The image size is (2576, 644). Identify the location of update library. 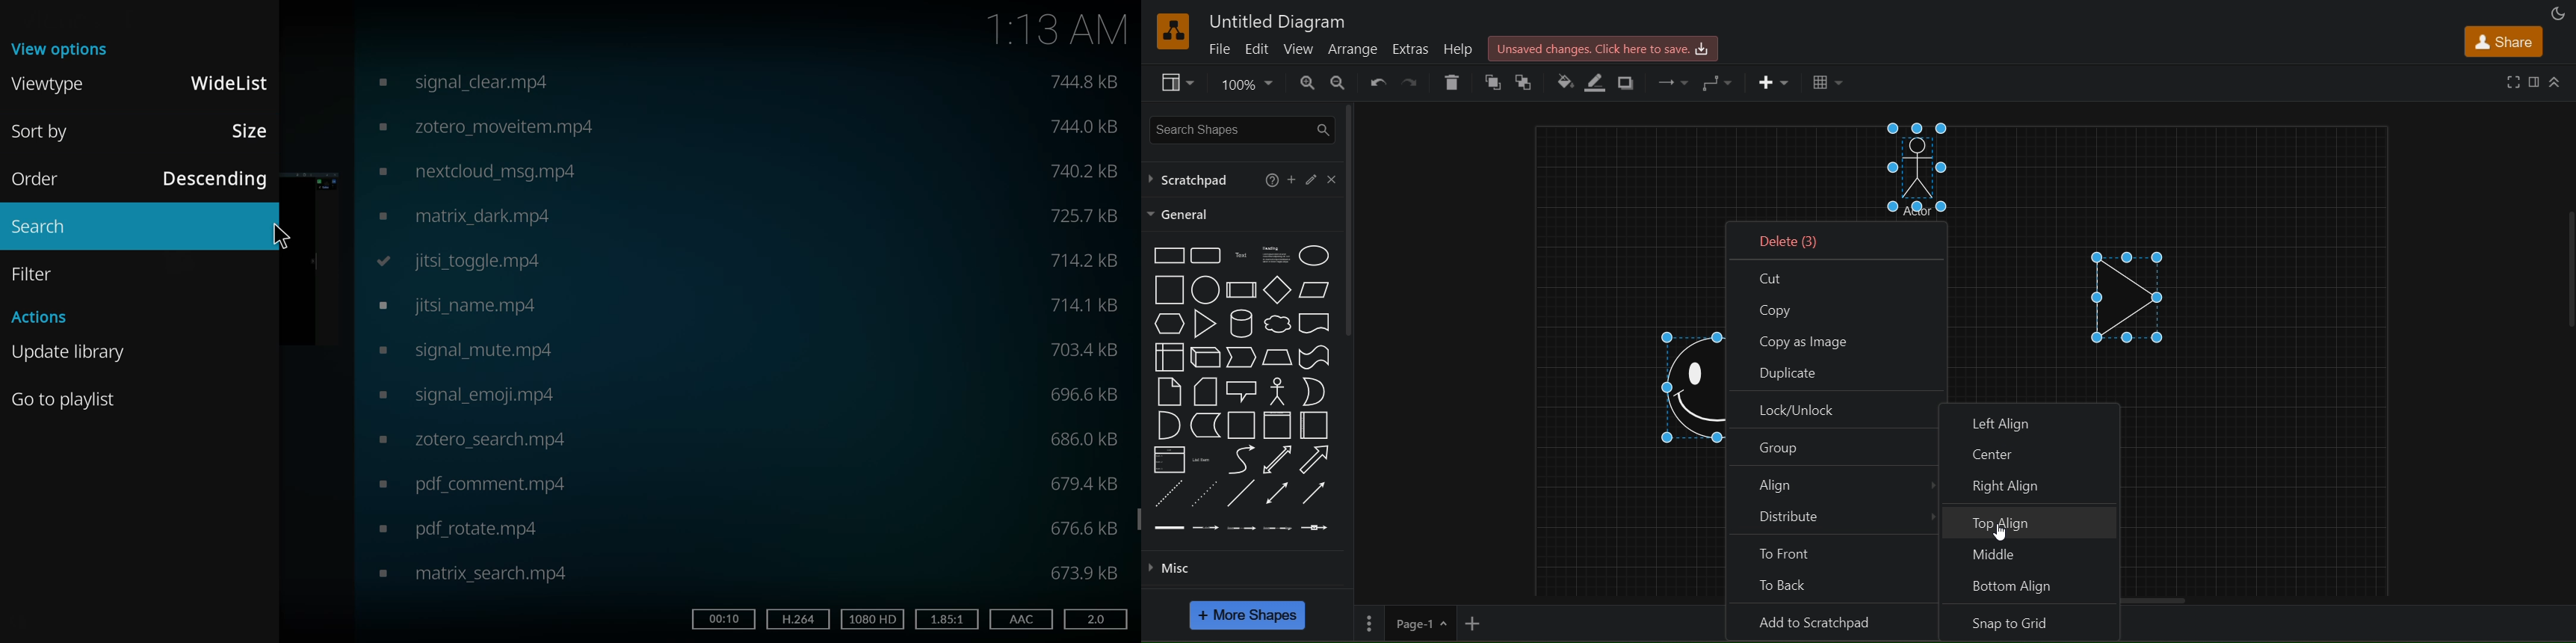
(69, 356).